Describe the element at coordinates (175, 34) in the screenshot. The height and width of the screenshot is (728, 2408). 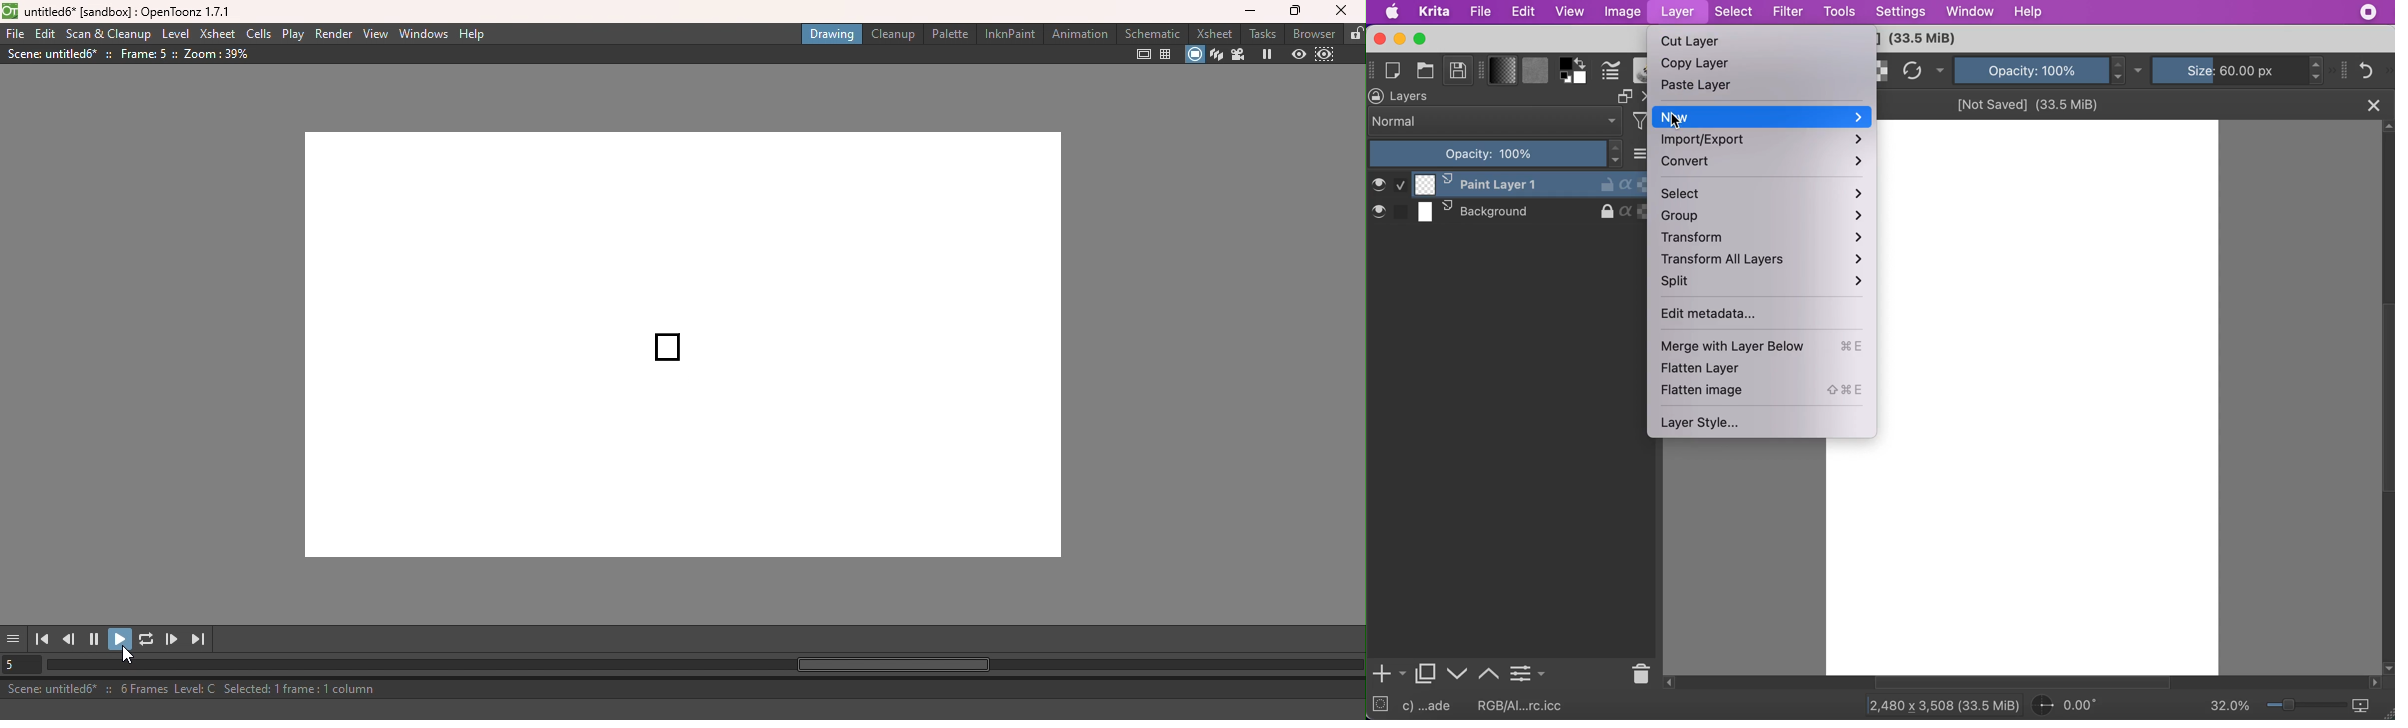
I see `Level` at that location.